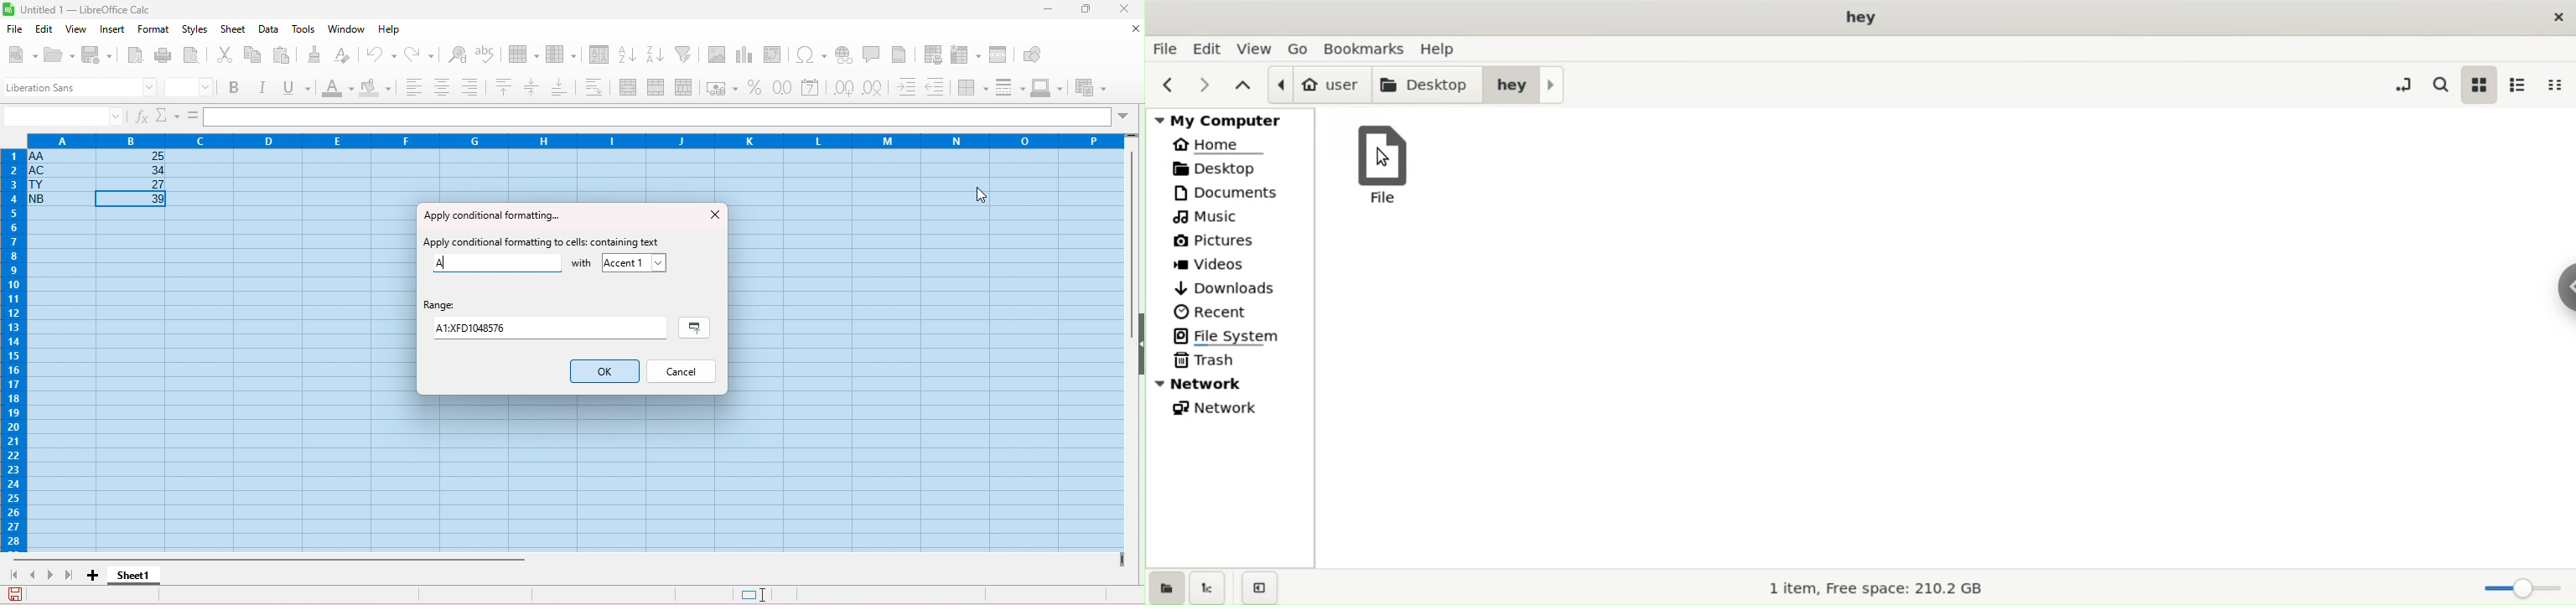 This screenshot has height=616, width=2576. Describe the element at coordinates (628, 53) in the screenshot. I see `sort ascending` at that location.